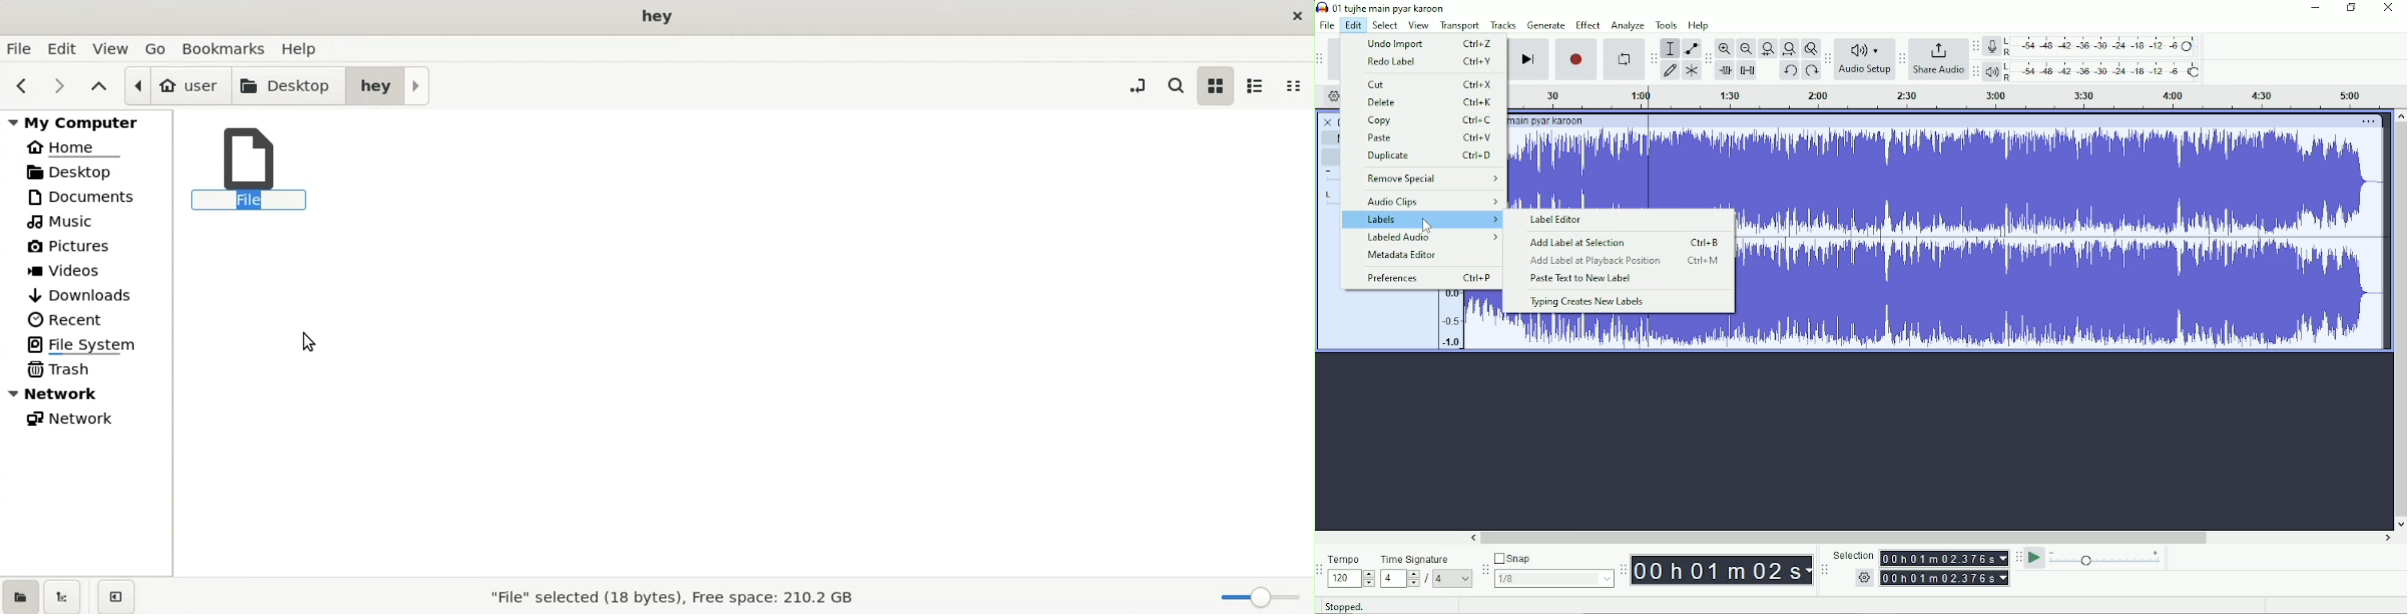 The image size is (2408, 616). I want to click on Minimize, so click(2316, 8).